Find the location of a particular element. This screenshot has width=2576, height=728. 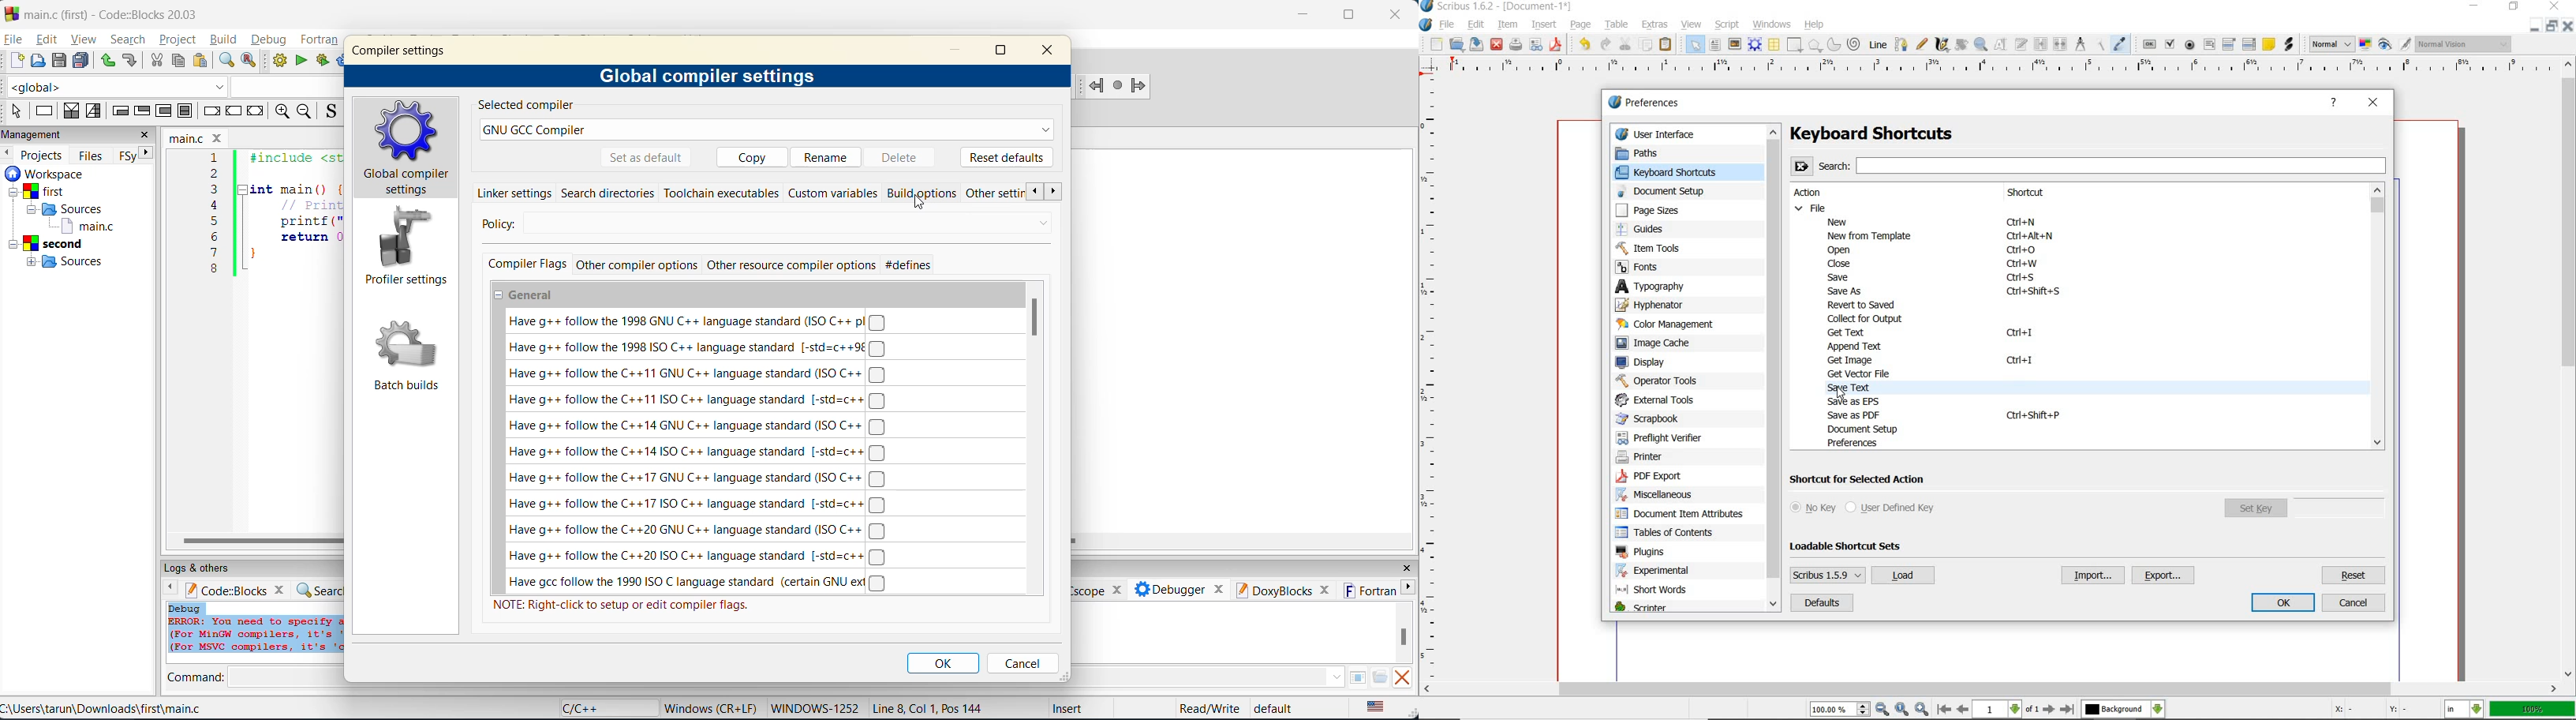

‘Windows (CR+LF) is located at coordinates (708, 707).